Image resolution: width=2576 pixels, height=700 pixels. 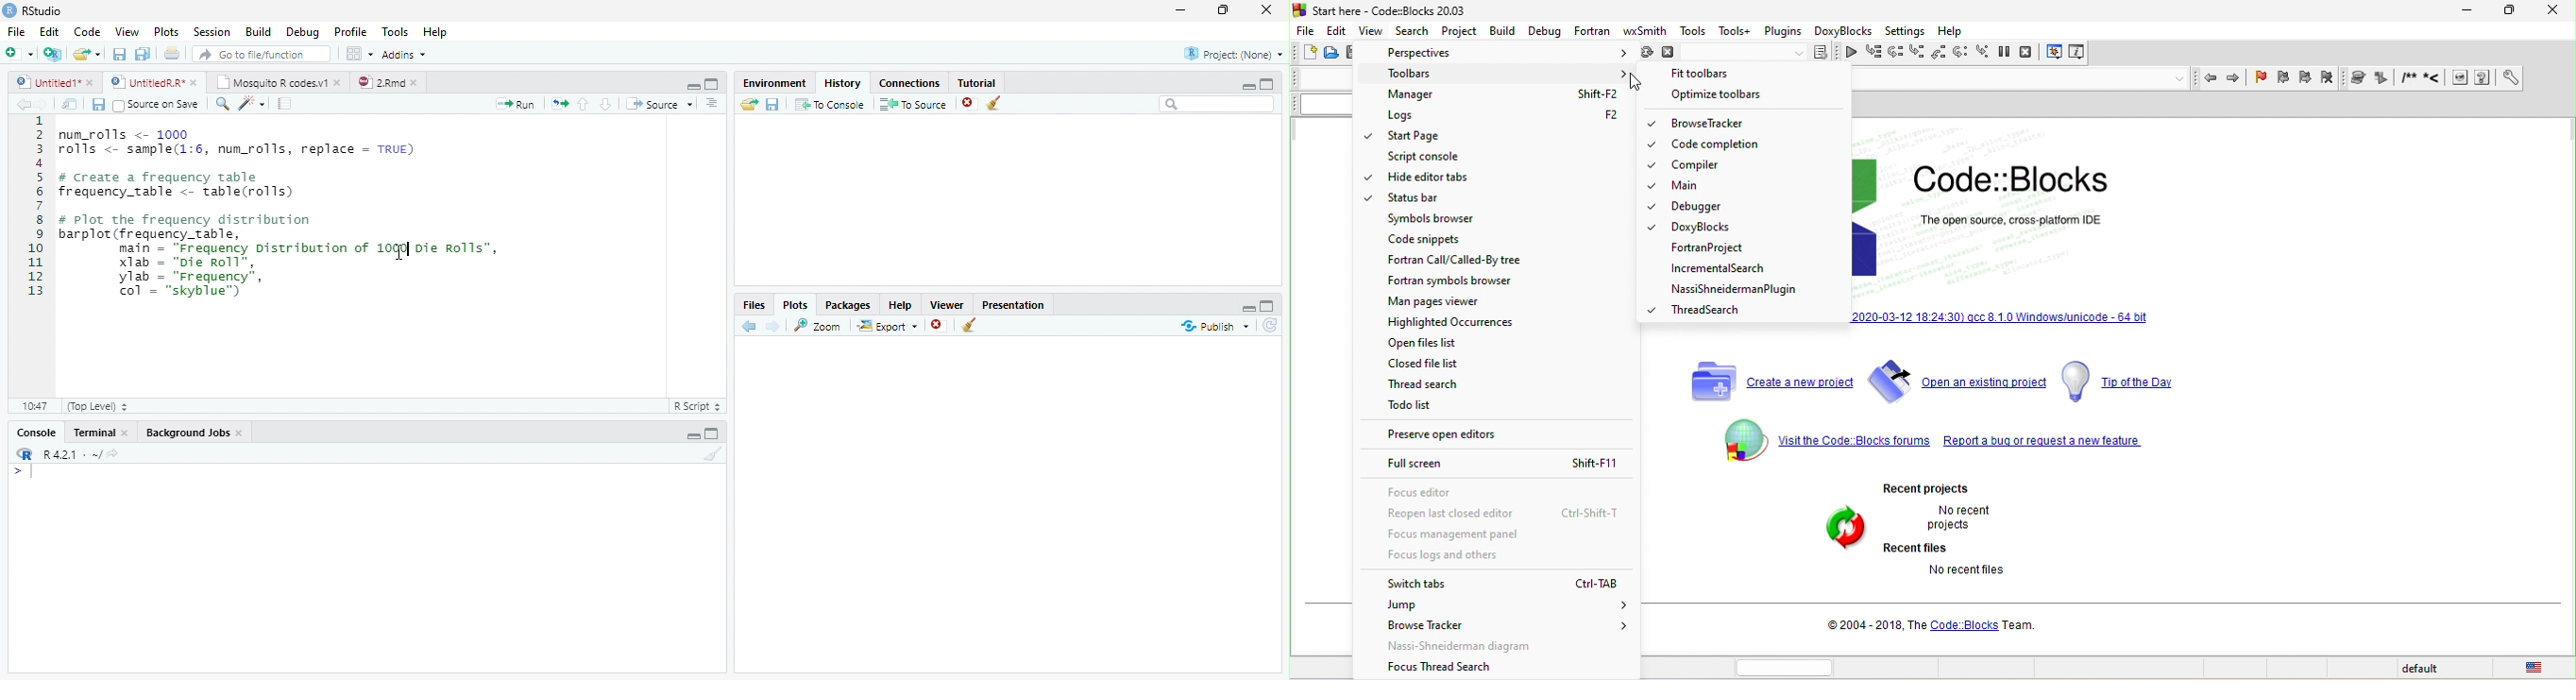 What do you see at coordinates (286, 103) in the screenshot?
I see `Compile Report` at bounding box center [286, 103].